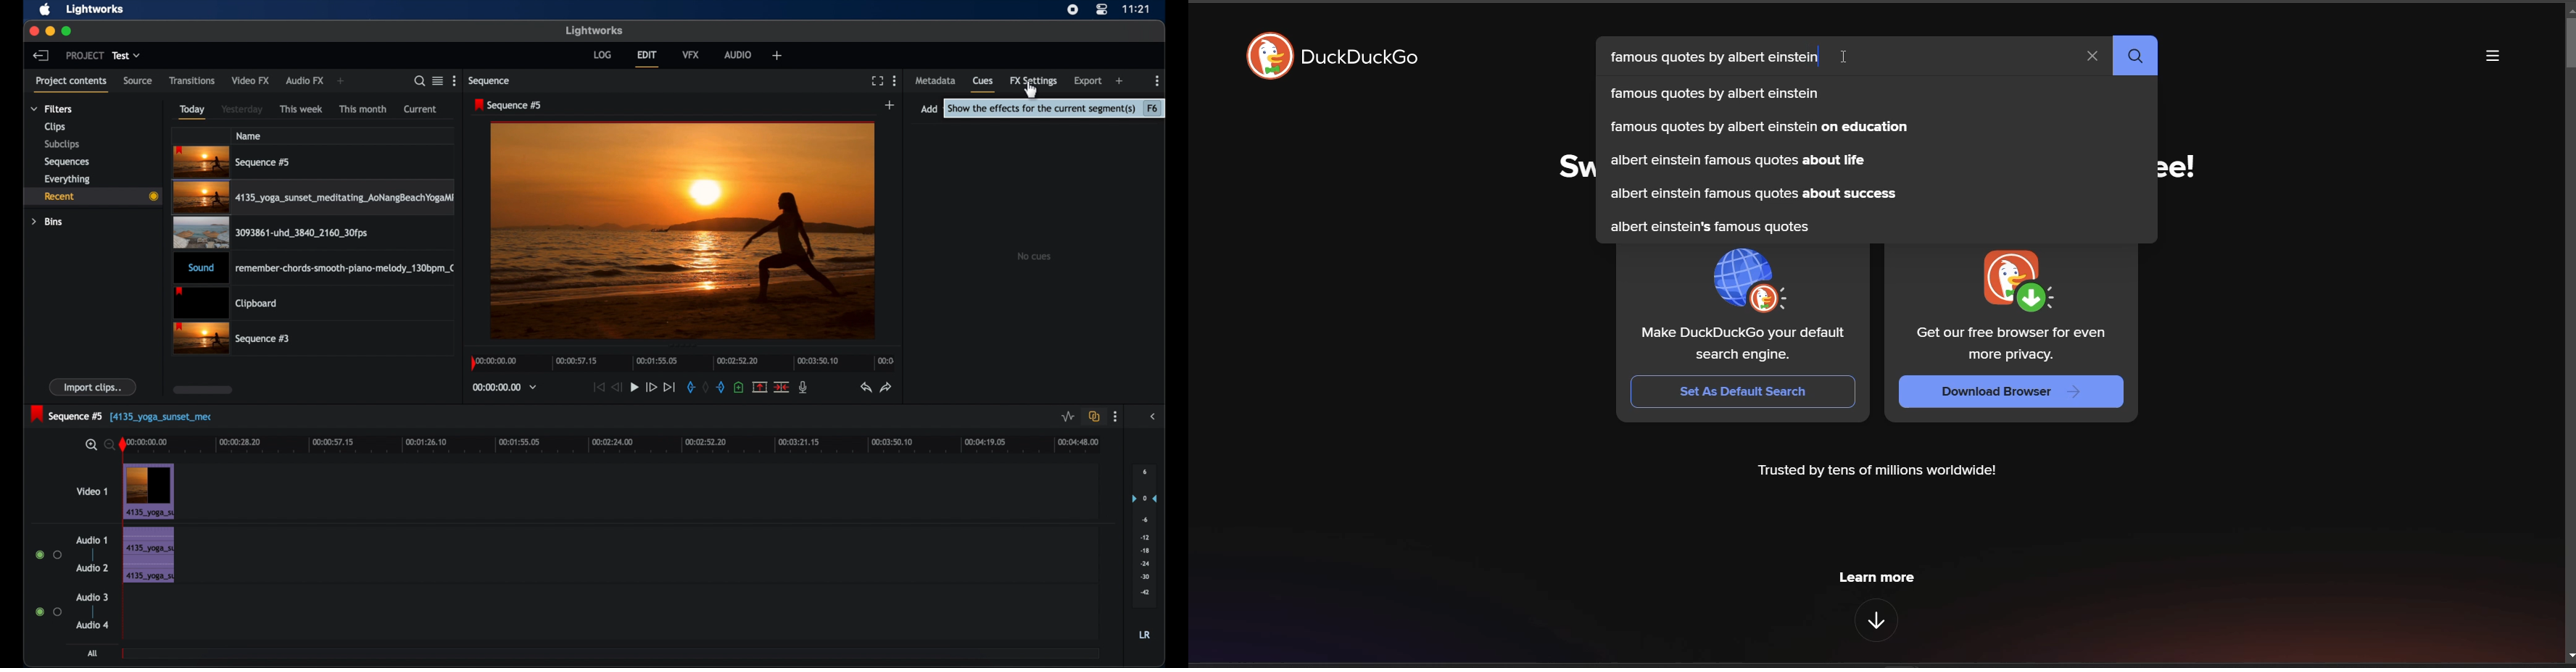 The height and width of the screenshot is (672, 2576). I want to click on audio clip, so click(148, 556).